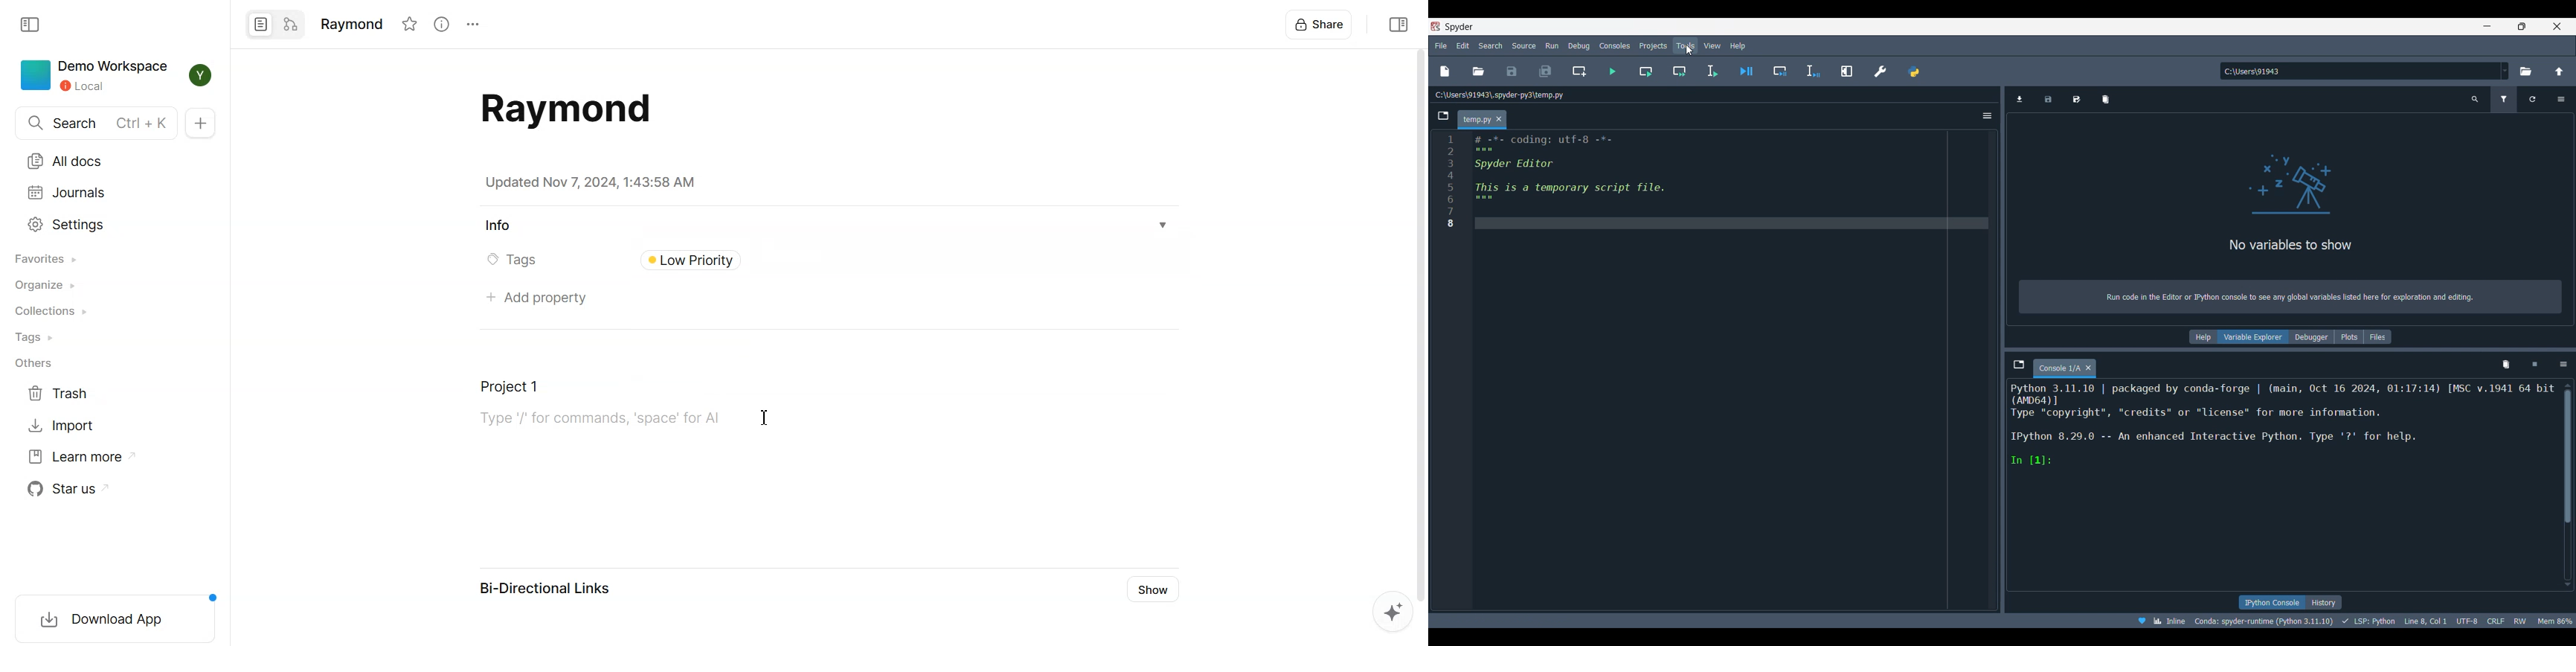 The image size is (2576, 672). Describe the element at coordinates (1813, 72) in the screenshot. I see `Debug selection or current line` at that location.